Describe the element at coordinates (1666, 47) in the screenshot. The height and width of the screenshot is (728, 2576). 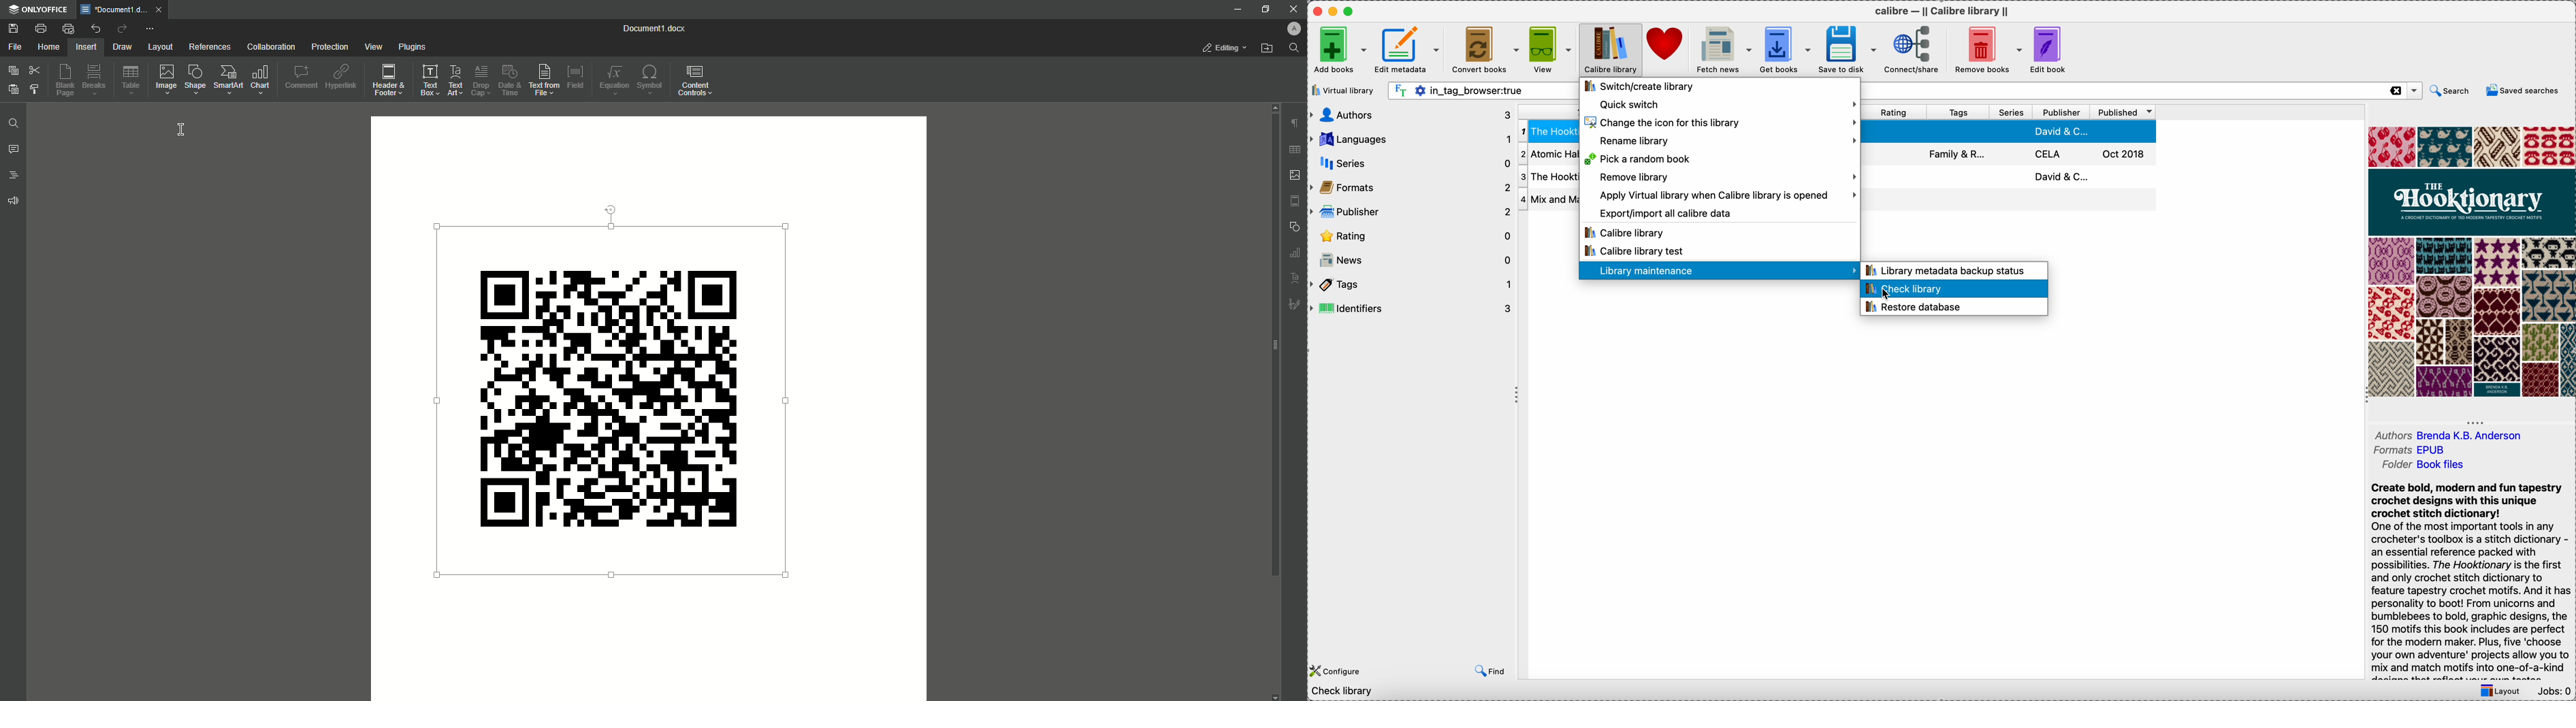
I see `donate` at that location.